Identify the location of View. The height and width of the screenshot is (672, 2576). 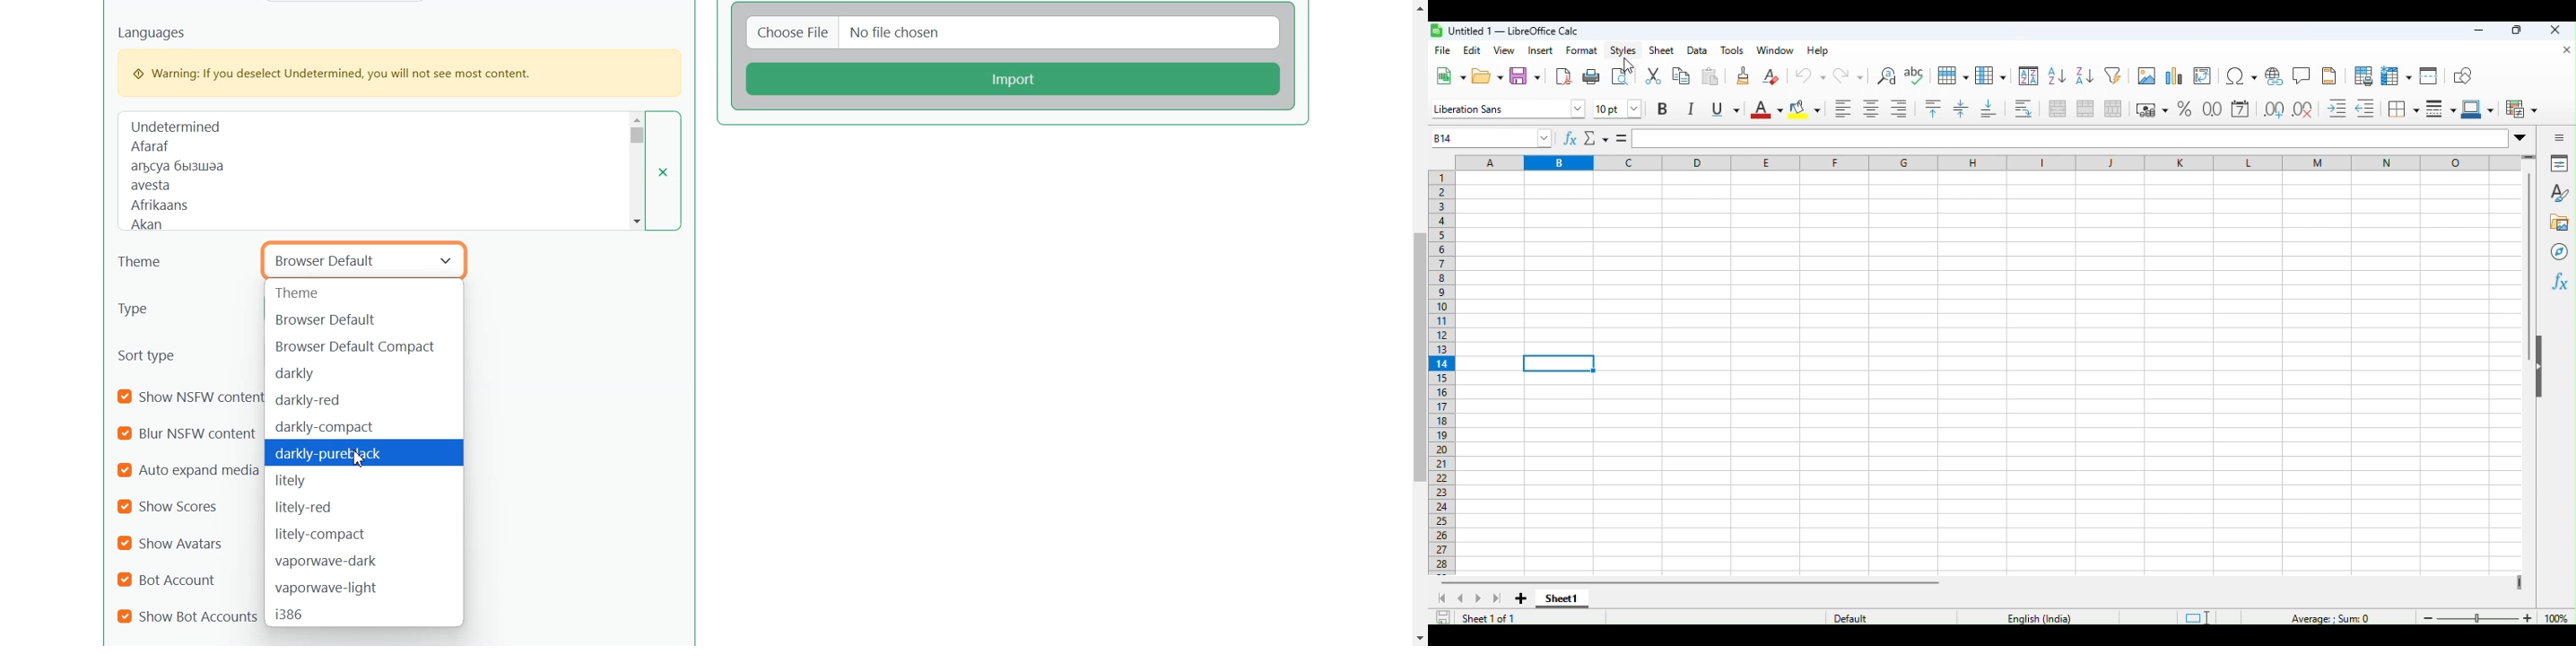
(1505, 48).